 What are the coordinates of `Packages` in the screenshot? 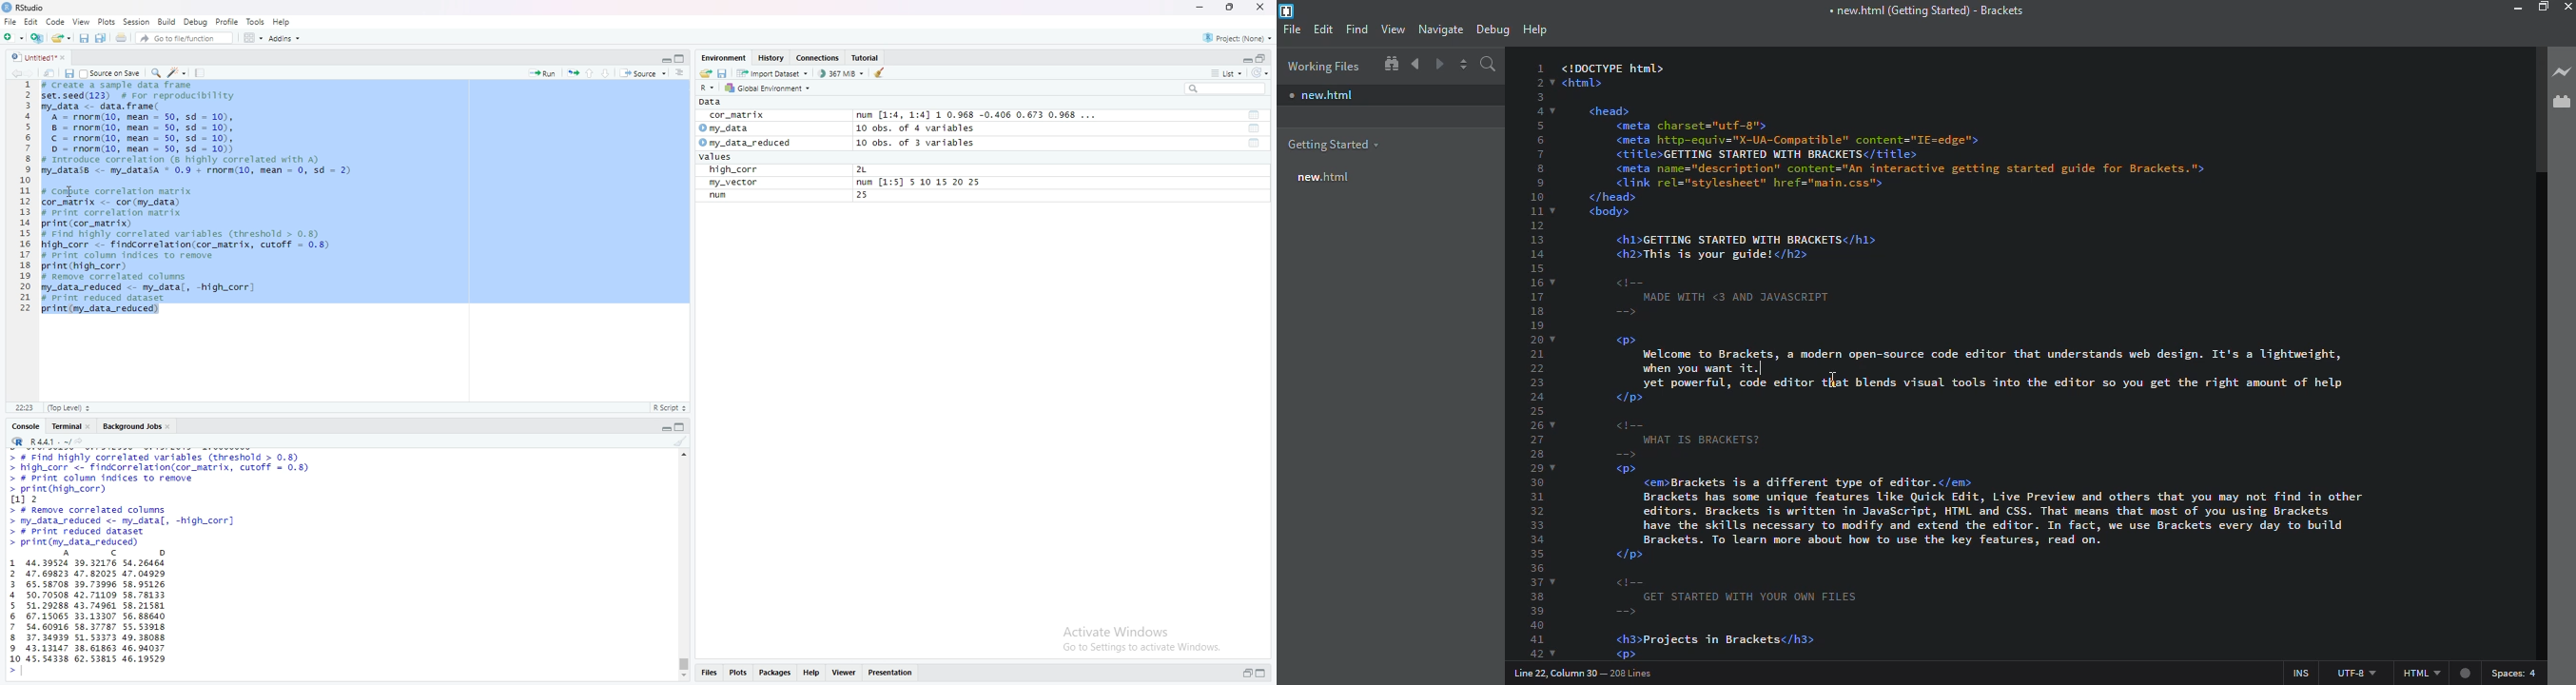 It's located at (774, 673).